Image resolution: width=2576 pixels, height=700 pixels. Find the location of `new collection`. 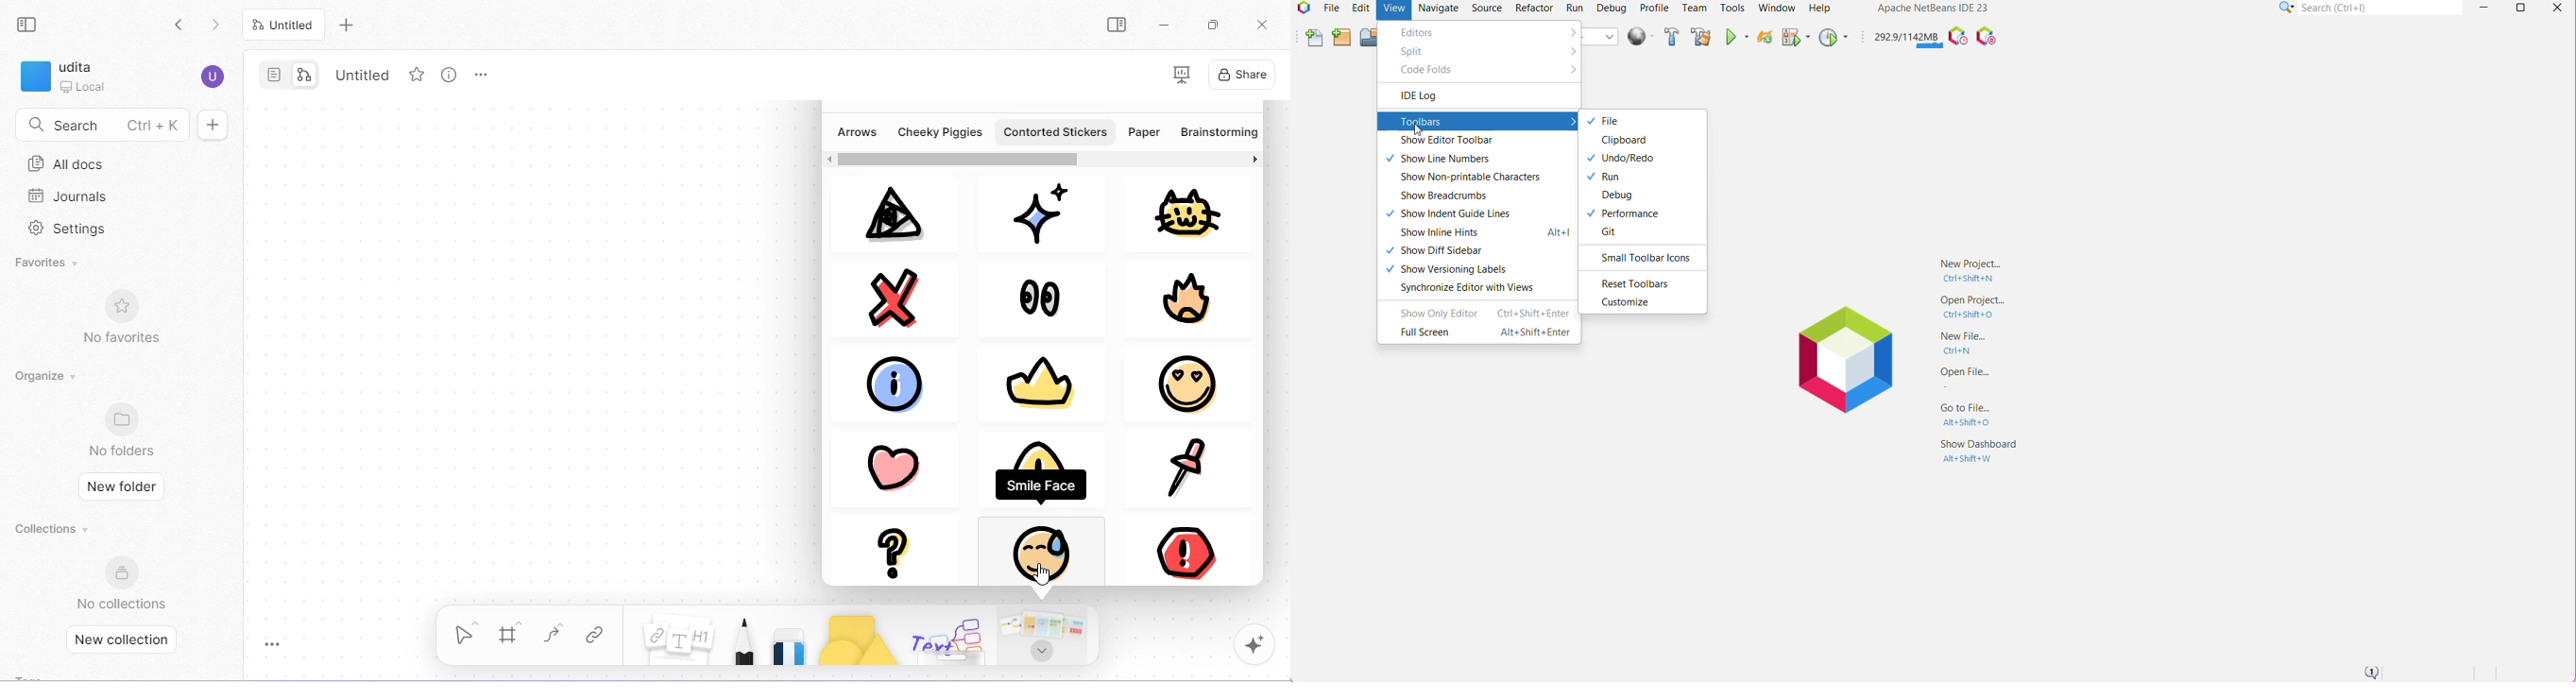

new collection is located at coordinates (128, 640).